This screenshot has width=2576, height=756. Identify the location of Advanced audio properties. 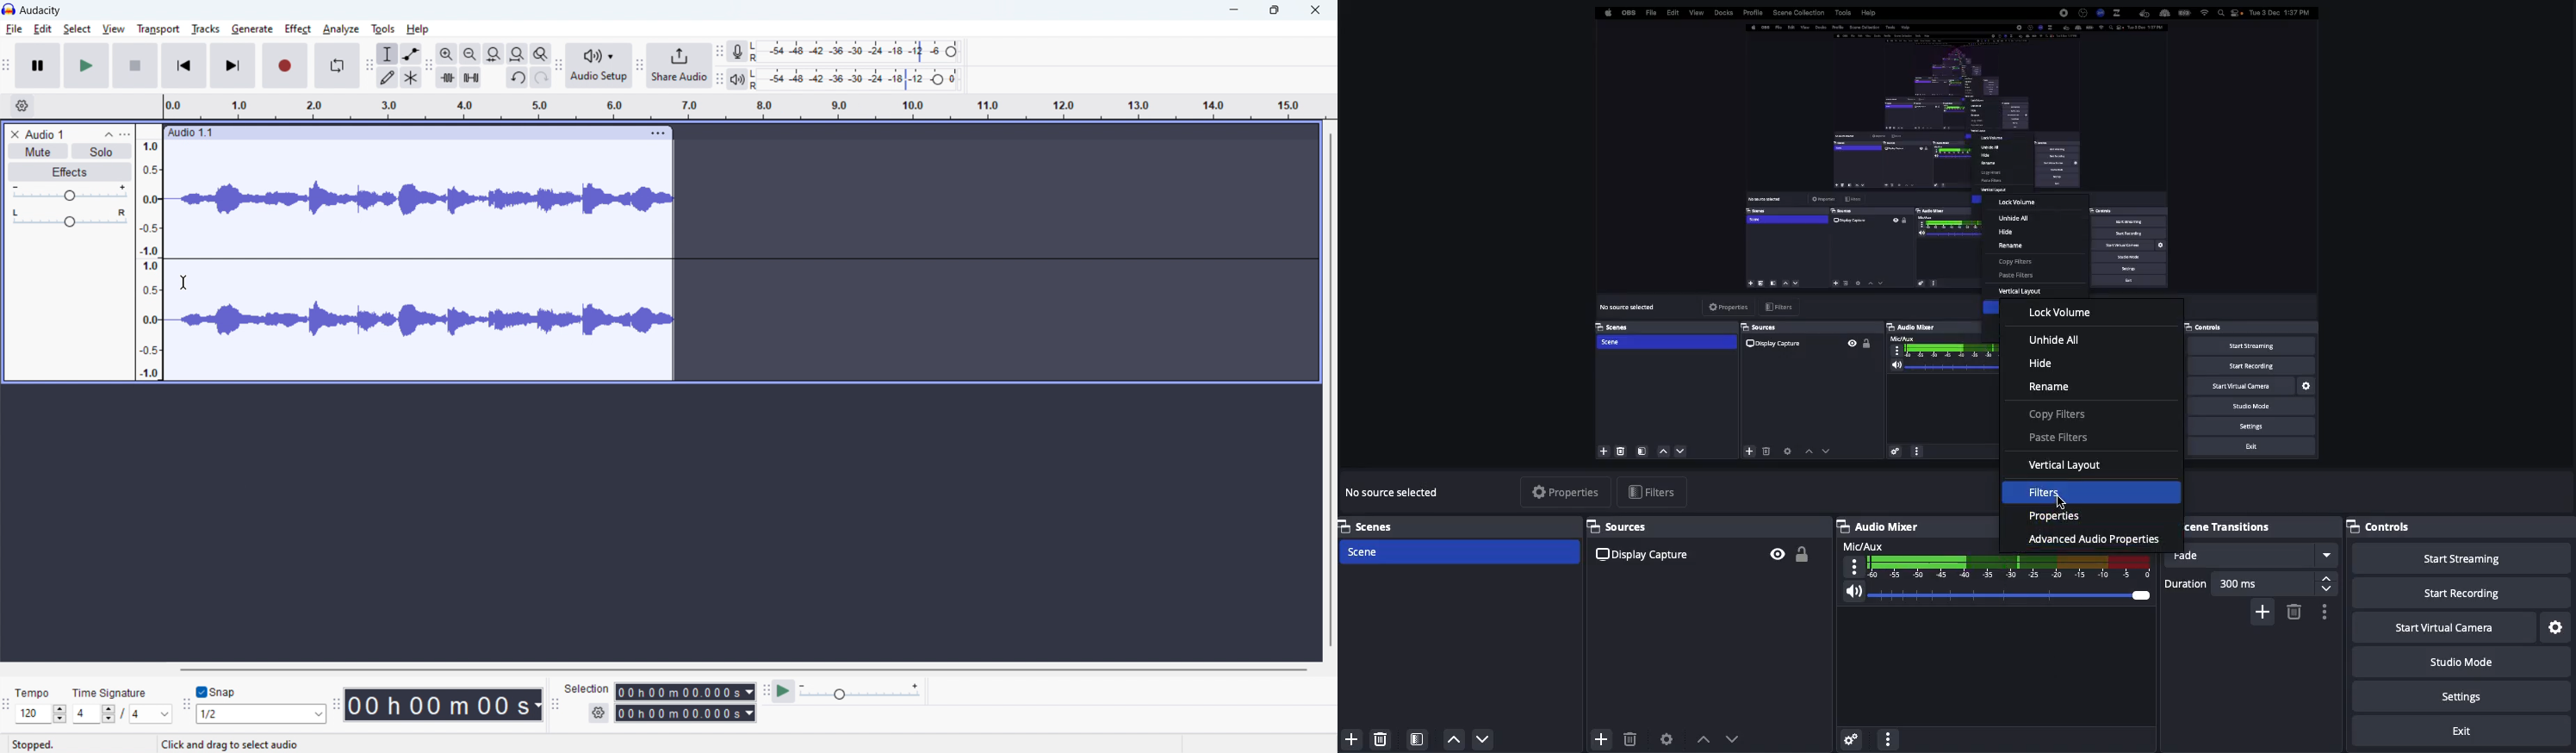
(2076, 534).